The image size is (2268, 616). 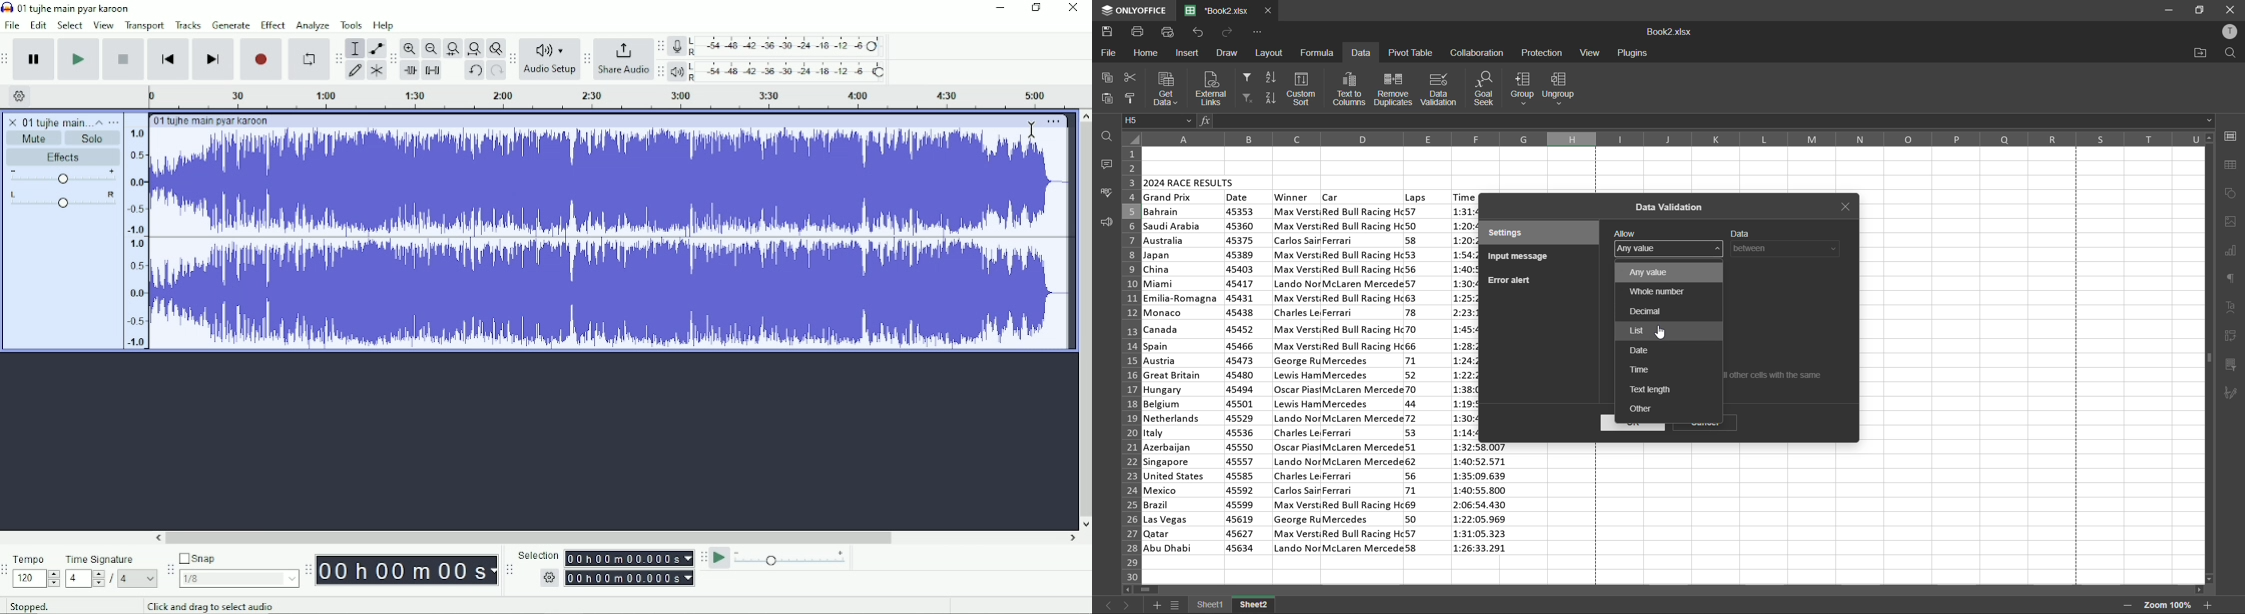 I want to click on laps, so click(x=1414, y=381).